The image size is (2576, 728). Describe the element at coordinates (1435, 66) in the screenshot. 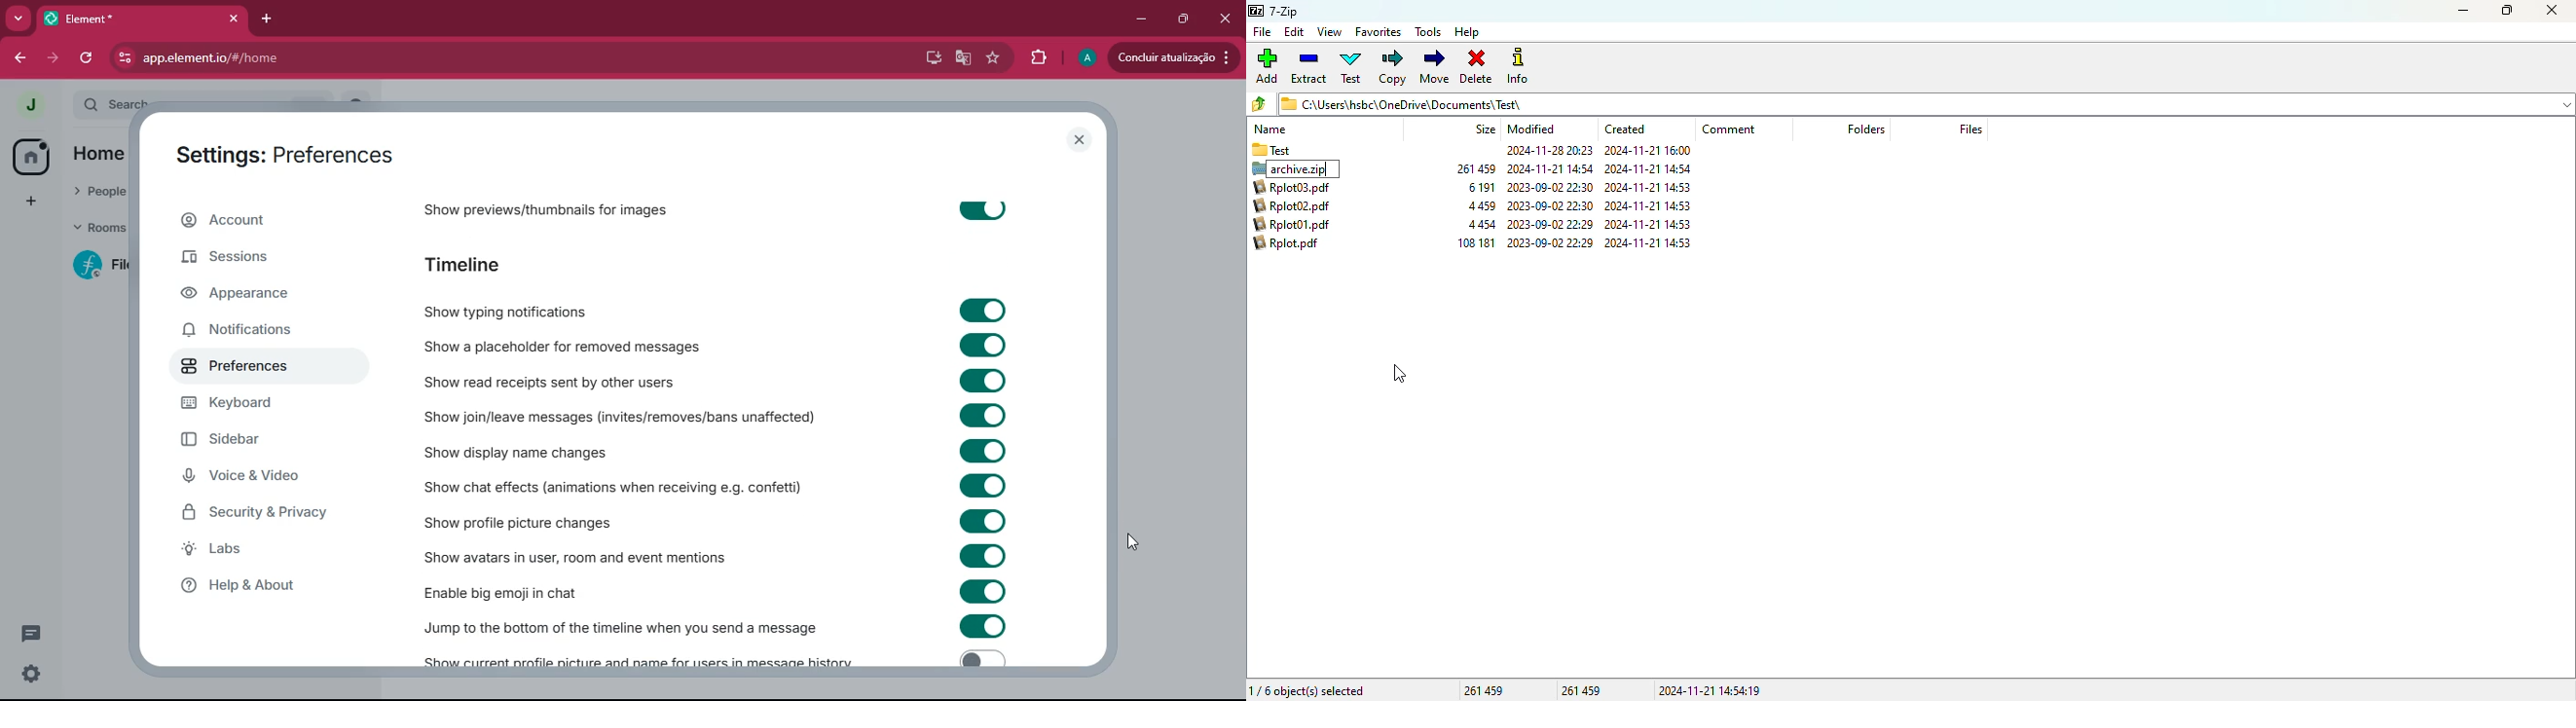

I see `move` at that location.